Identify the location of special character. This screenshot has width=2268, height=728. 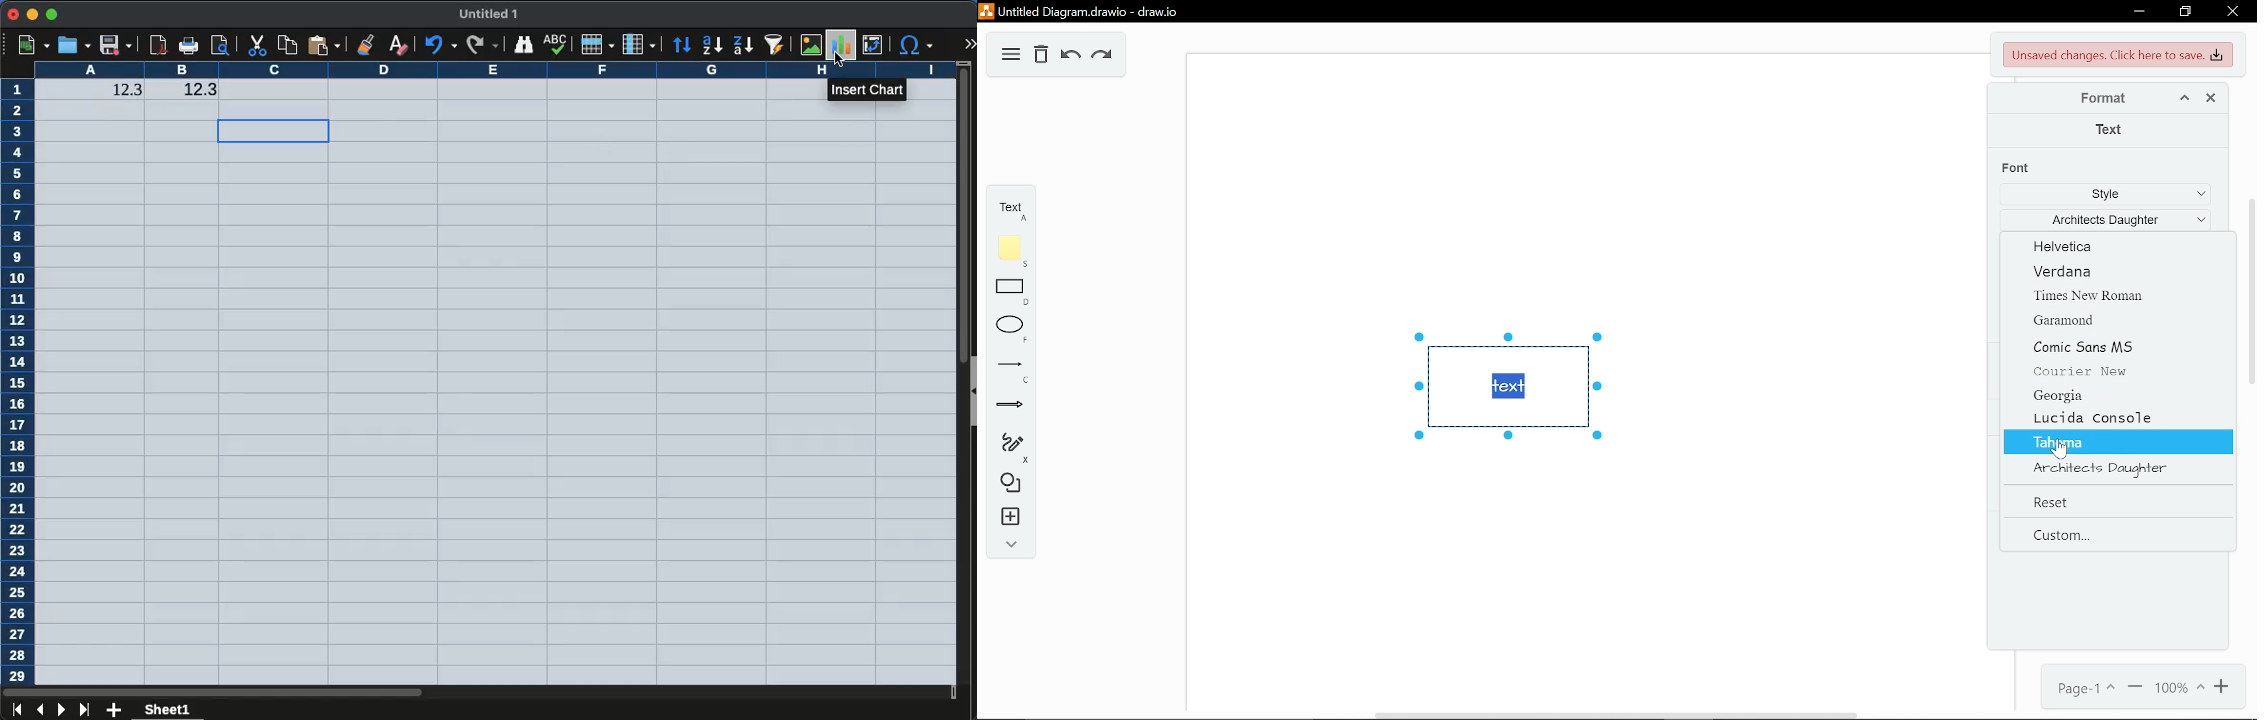
(914, 46).